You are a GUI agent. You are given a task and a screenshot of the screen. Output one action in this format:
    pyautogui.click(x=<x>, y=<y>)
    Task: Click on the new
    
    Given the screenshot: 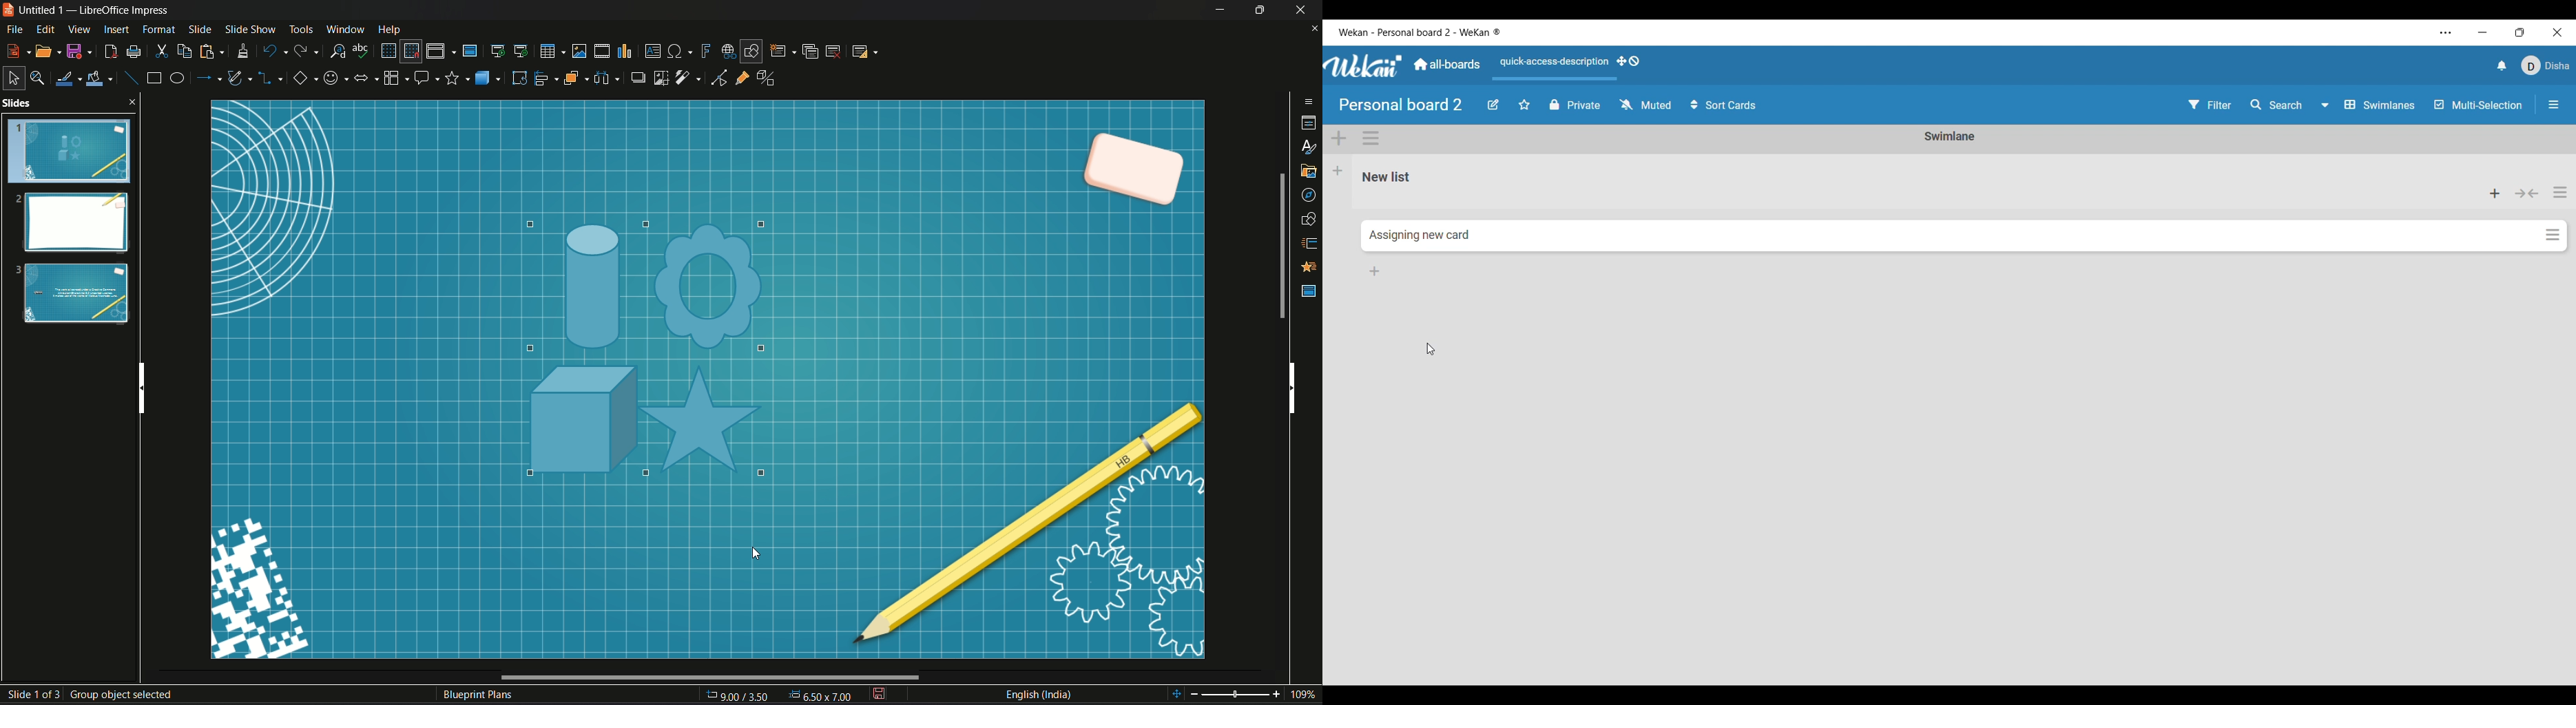 What is the action you would take?
    pyautogui.click(x=18, y=50)
    